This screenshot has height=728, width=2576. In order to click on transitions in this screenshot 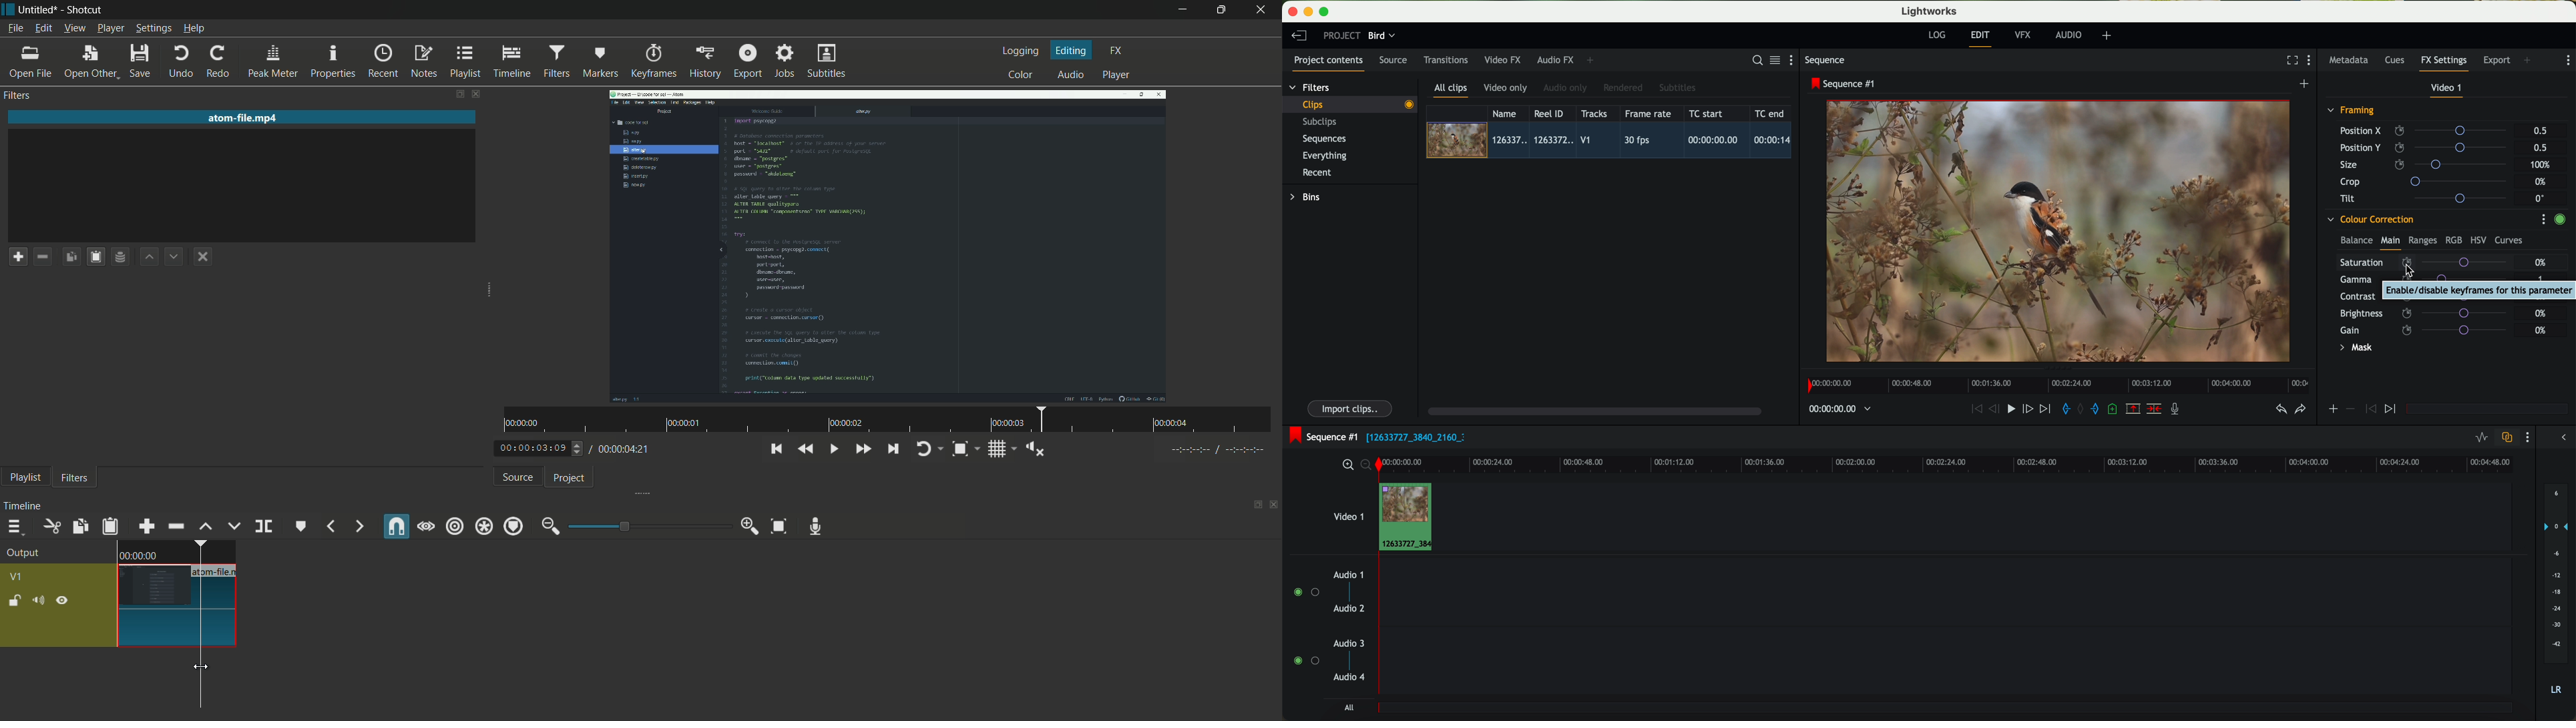, I will do `click(1446, 60)`.